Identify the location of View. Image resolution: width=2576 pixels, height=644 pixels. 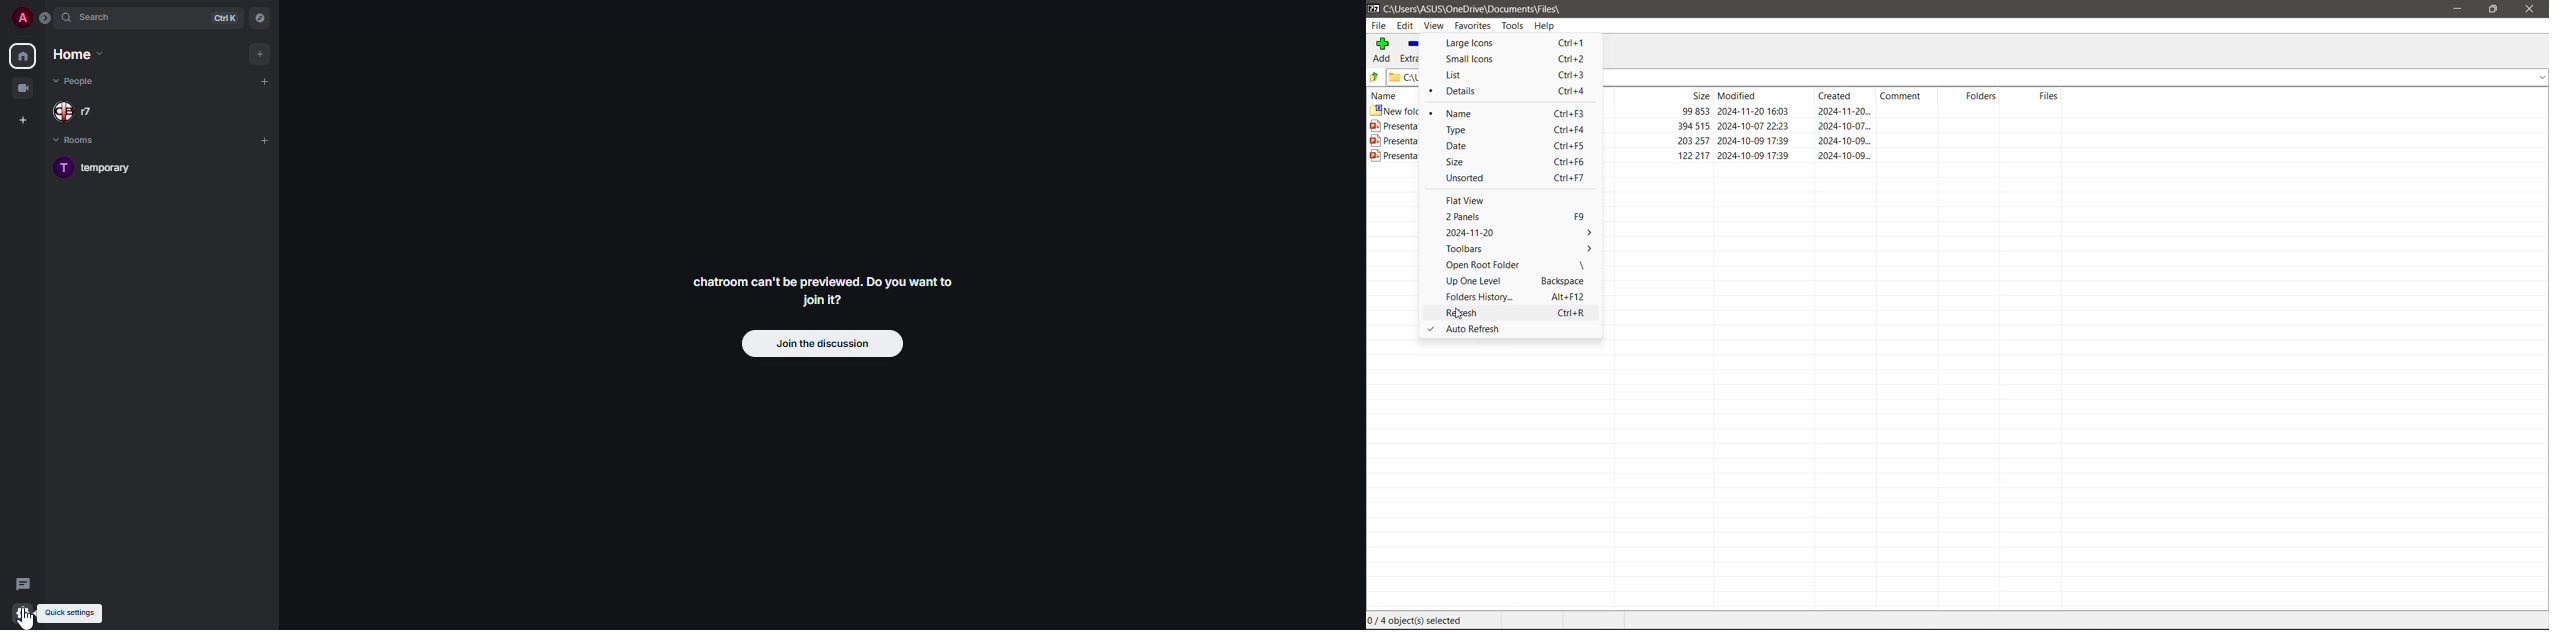
(1434, 27).